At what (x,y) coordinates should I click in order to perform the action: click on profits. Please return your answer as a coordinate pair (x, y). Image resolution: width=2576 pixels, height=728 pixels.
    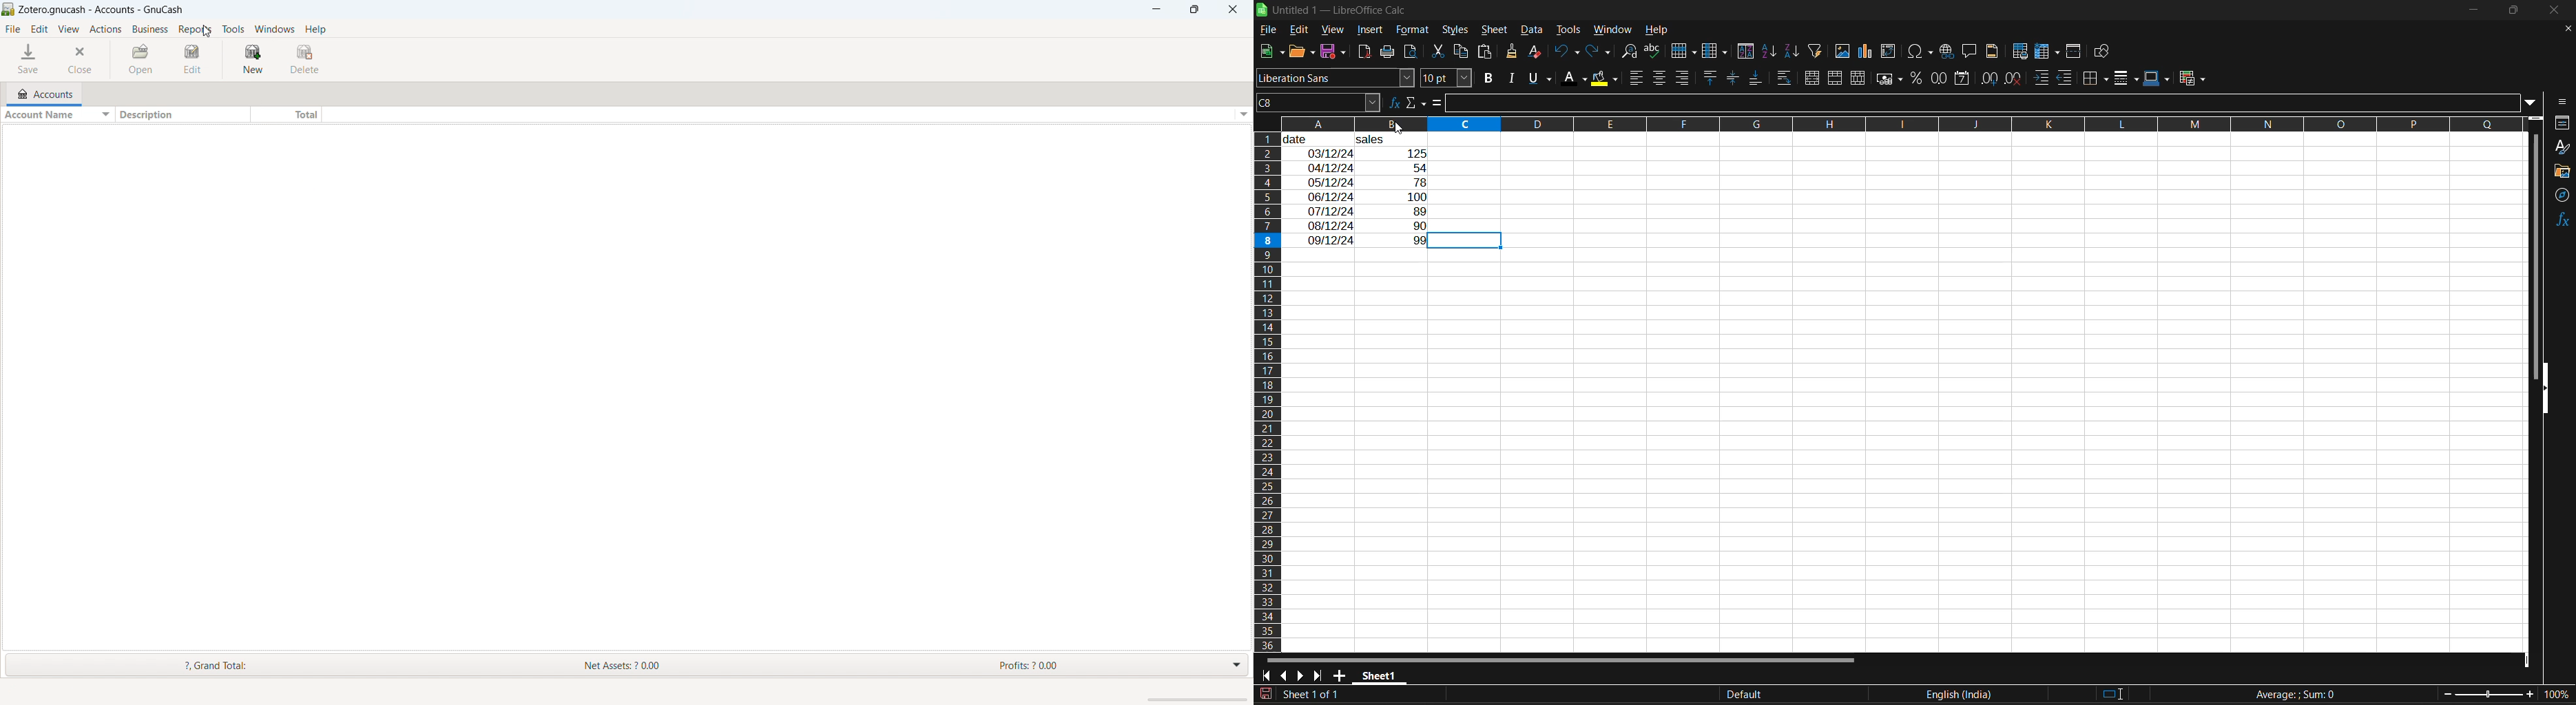
    Looking at the image, I should click on (1084, 664).